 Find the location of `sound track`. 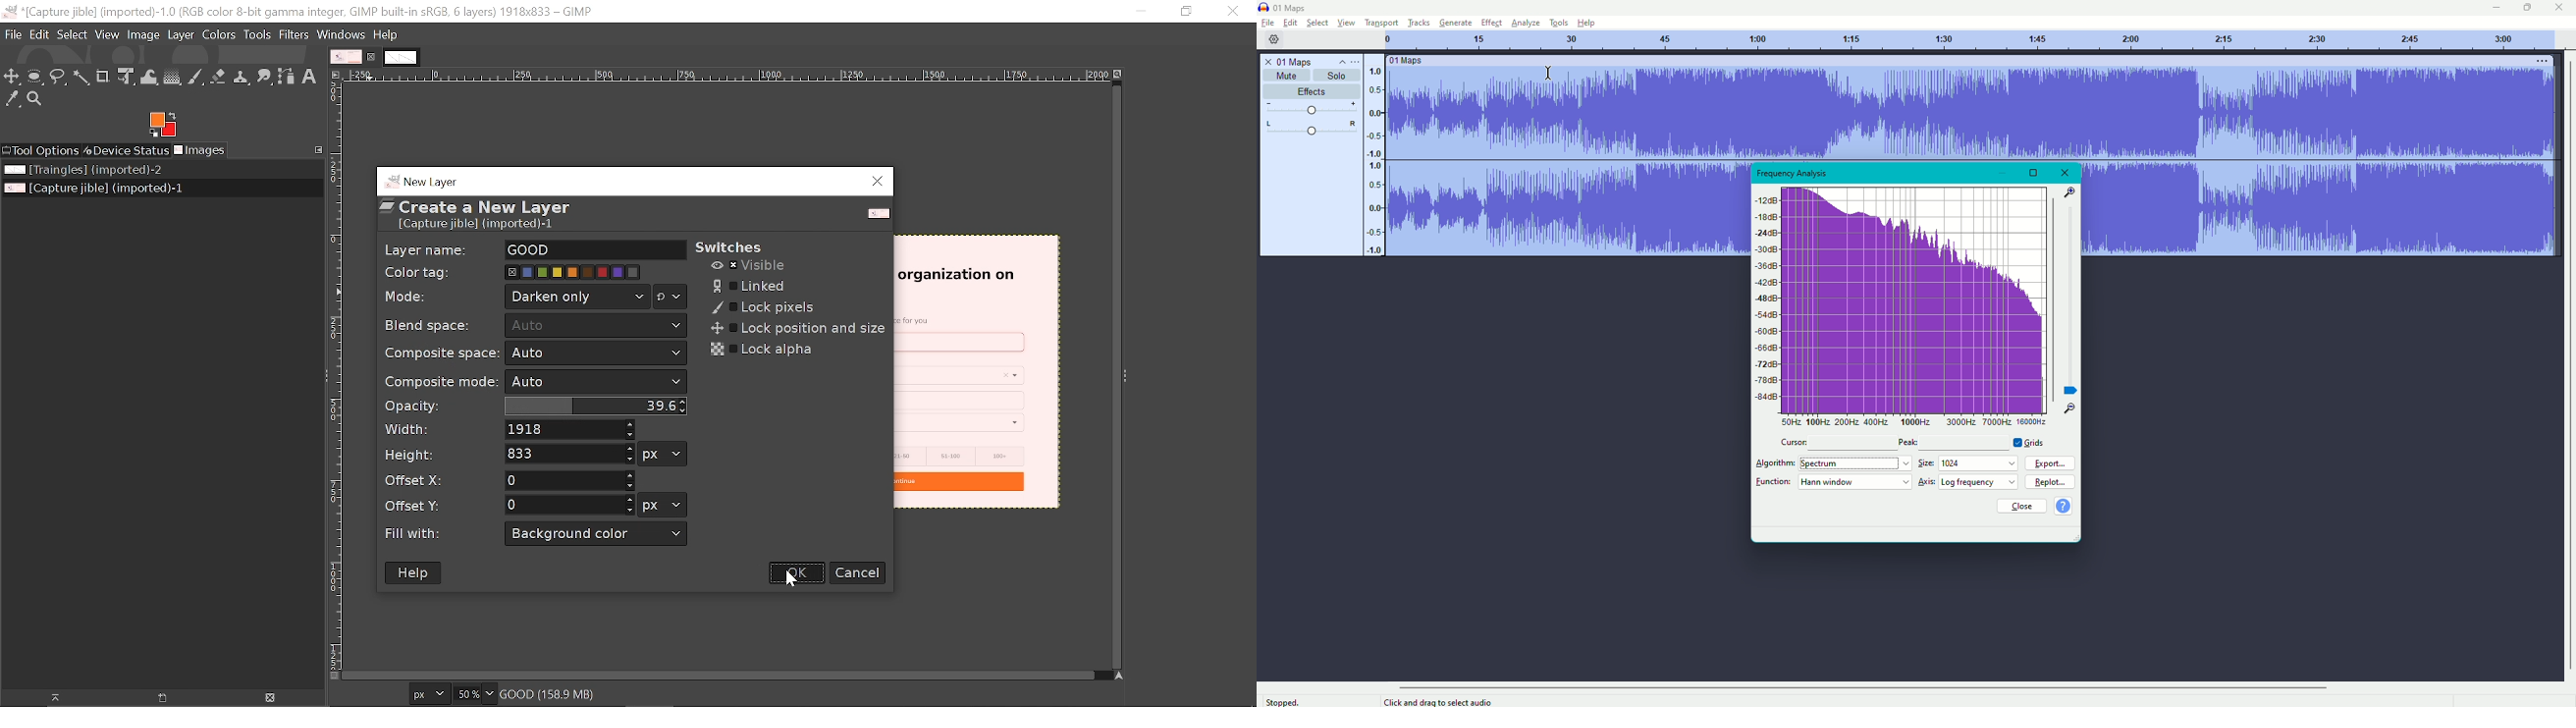

sound track is located at coordinates (1913, 109).